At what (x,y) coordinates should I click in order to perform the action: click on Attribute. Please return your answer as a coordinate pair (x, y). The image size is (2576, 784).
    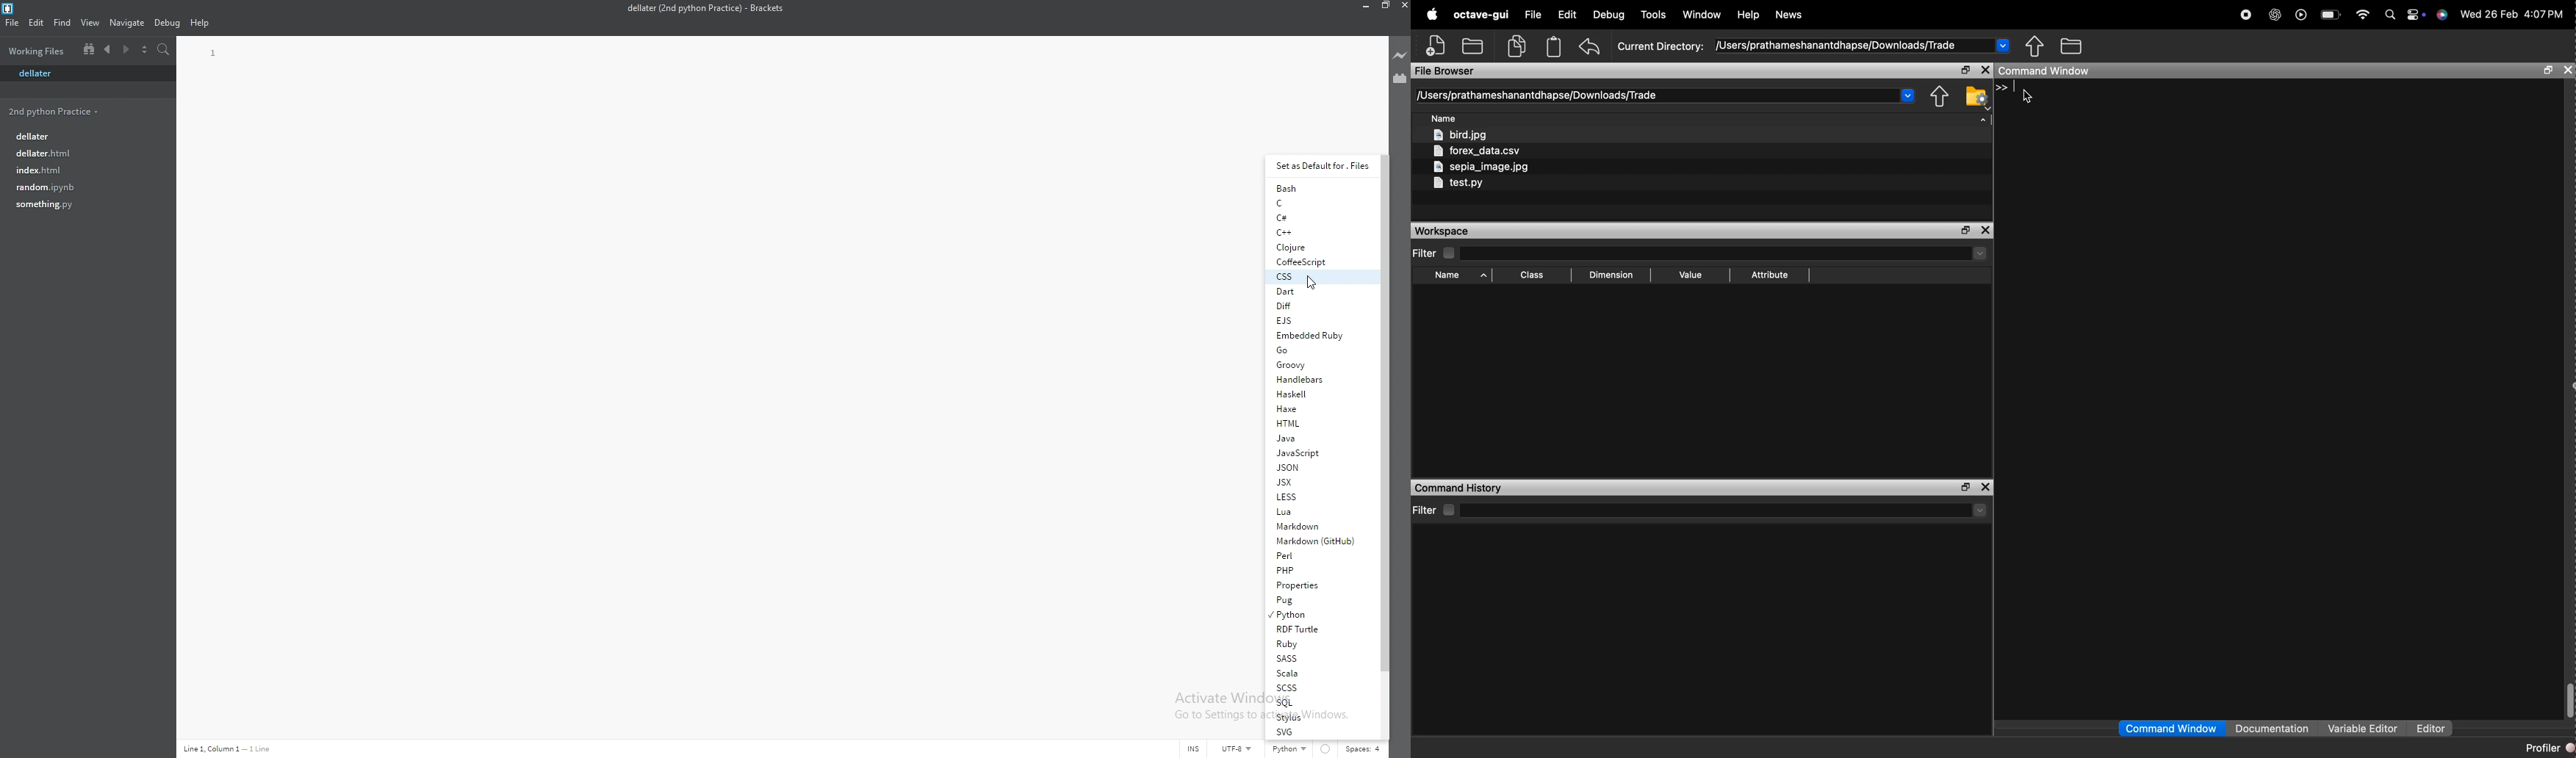
    Looking at the image, I should click on (1771, 276).